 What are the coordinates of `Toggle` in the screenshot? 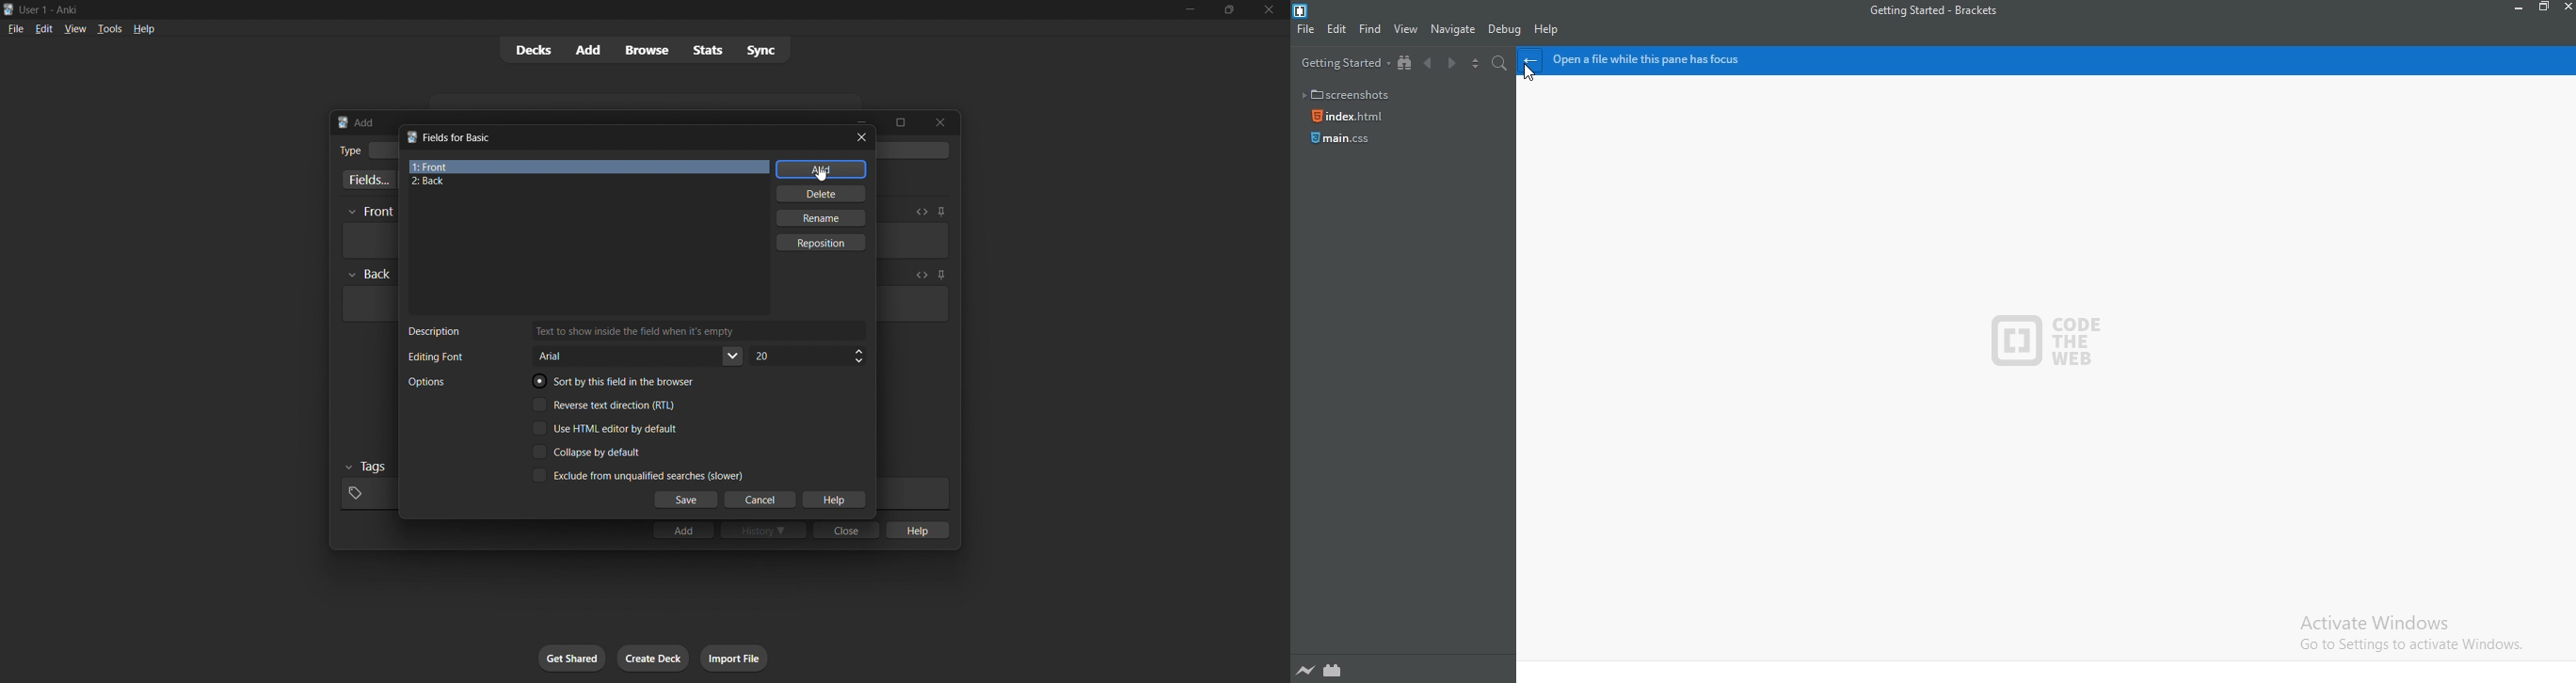 It's located at (607, 404).